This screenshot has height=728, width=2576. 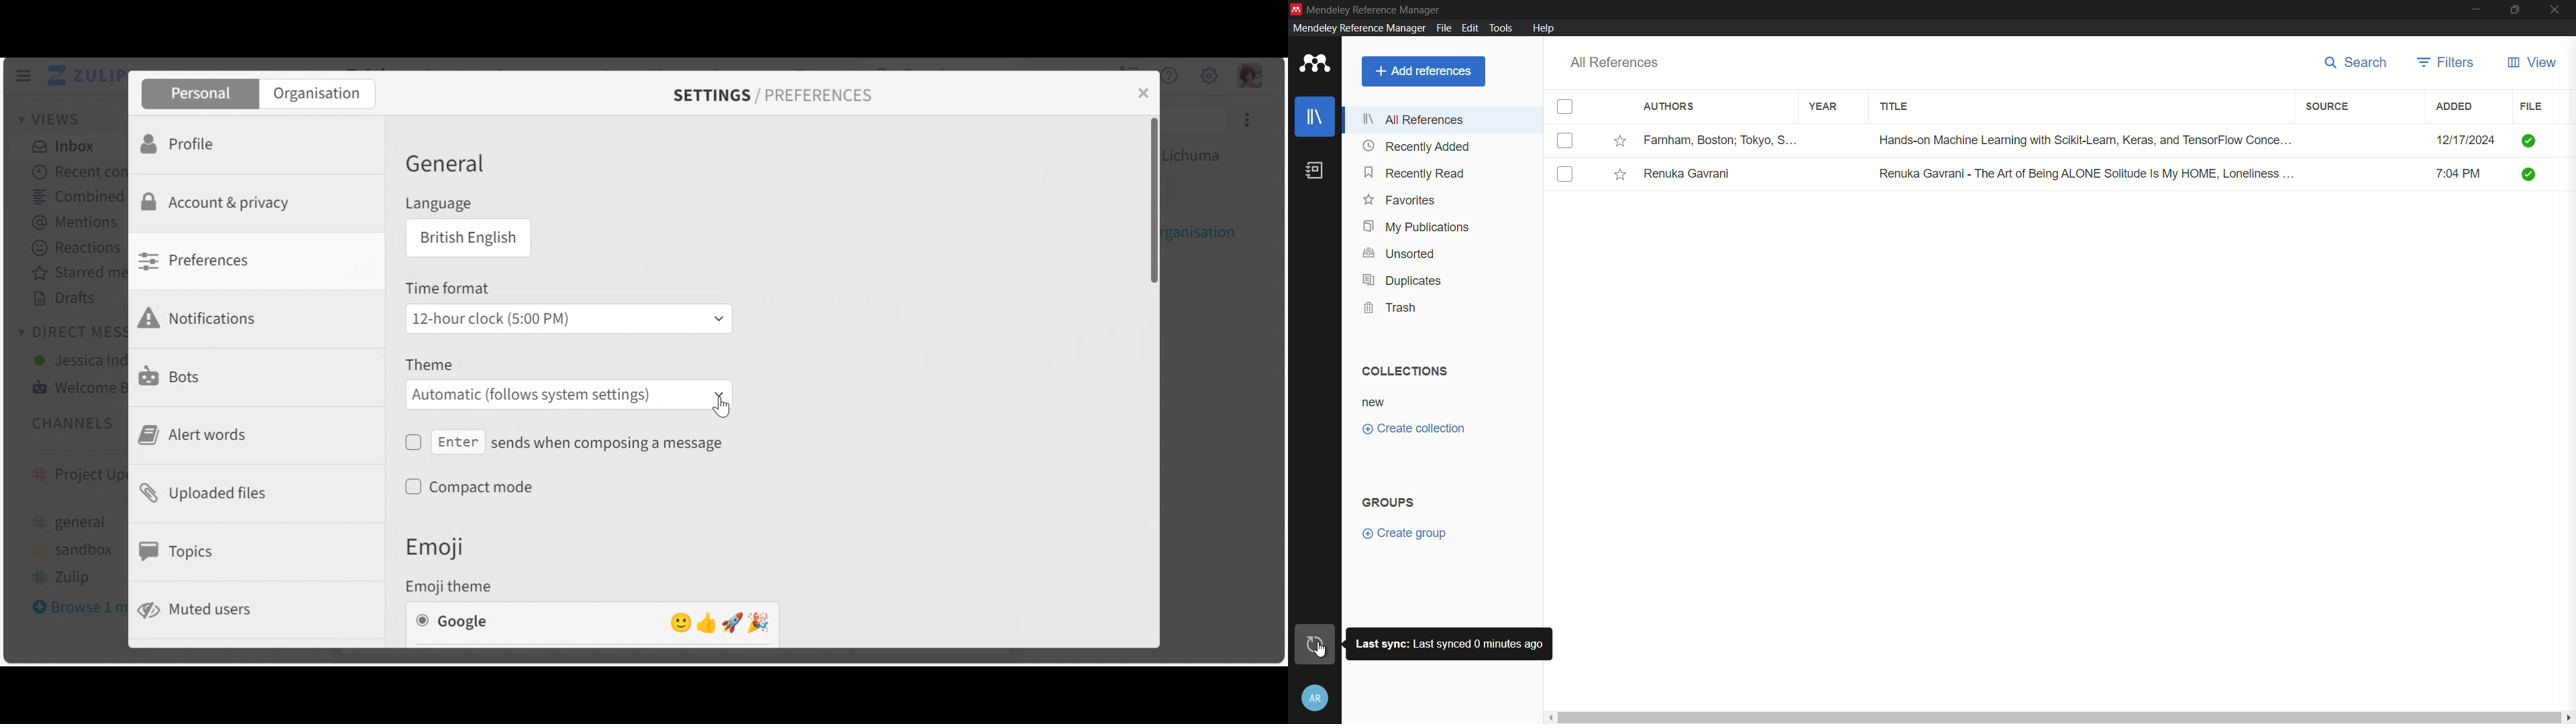 I want to click on Cursor, so click(x=717, y=408).